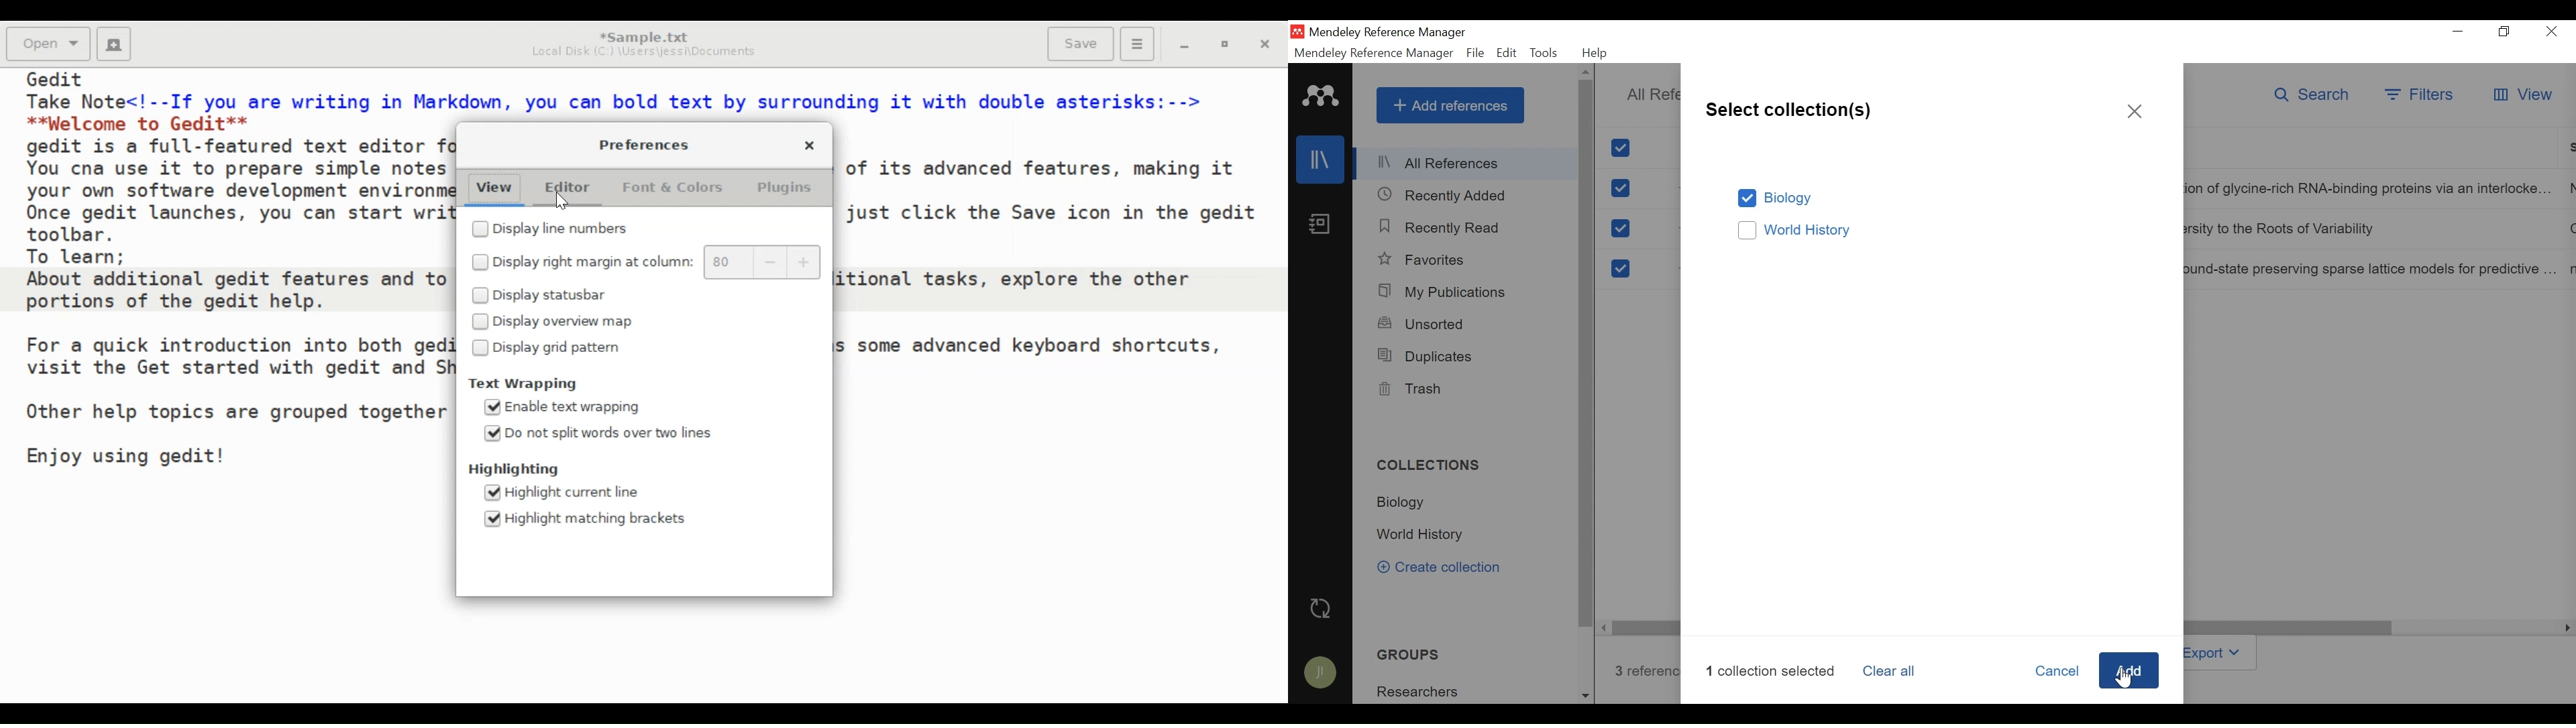 The height and width of the screenshot is (728, 2576). What do you see at coordinates (2371, 230) in the screenshot?
I see `Journal Title` at bounding box center [2371, 230].